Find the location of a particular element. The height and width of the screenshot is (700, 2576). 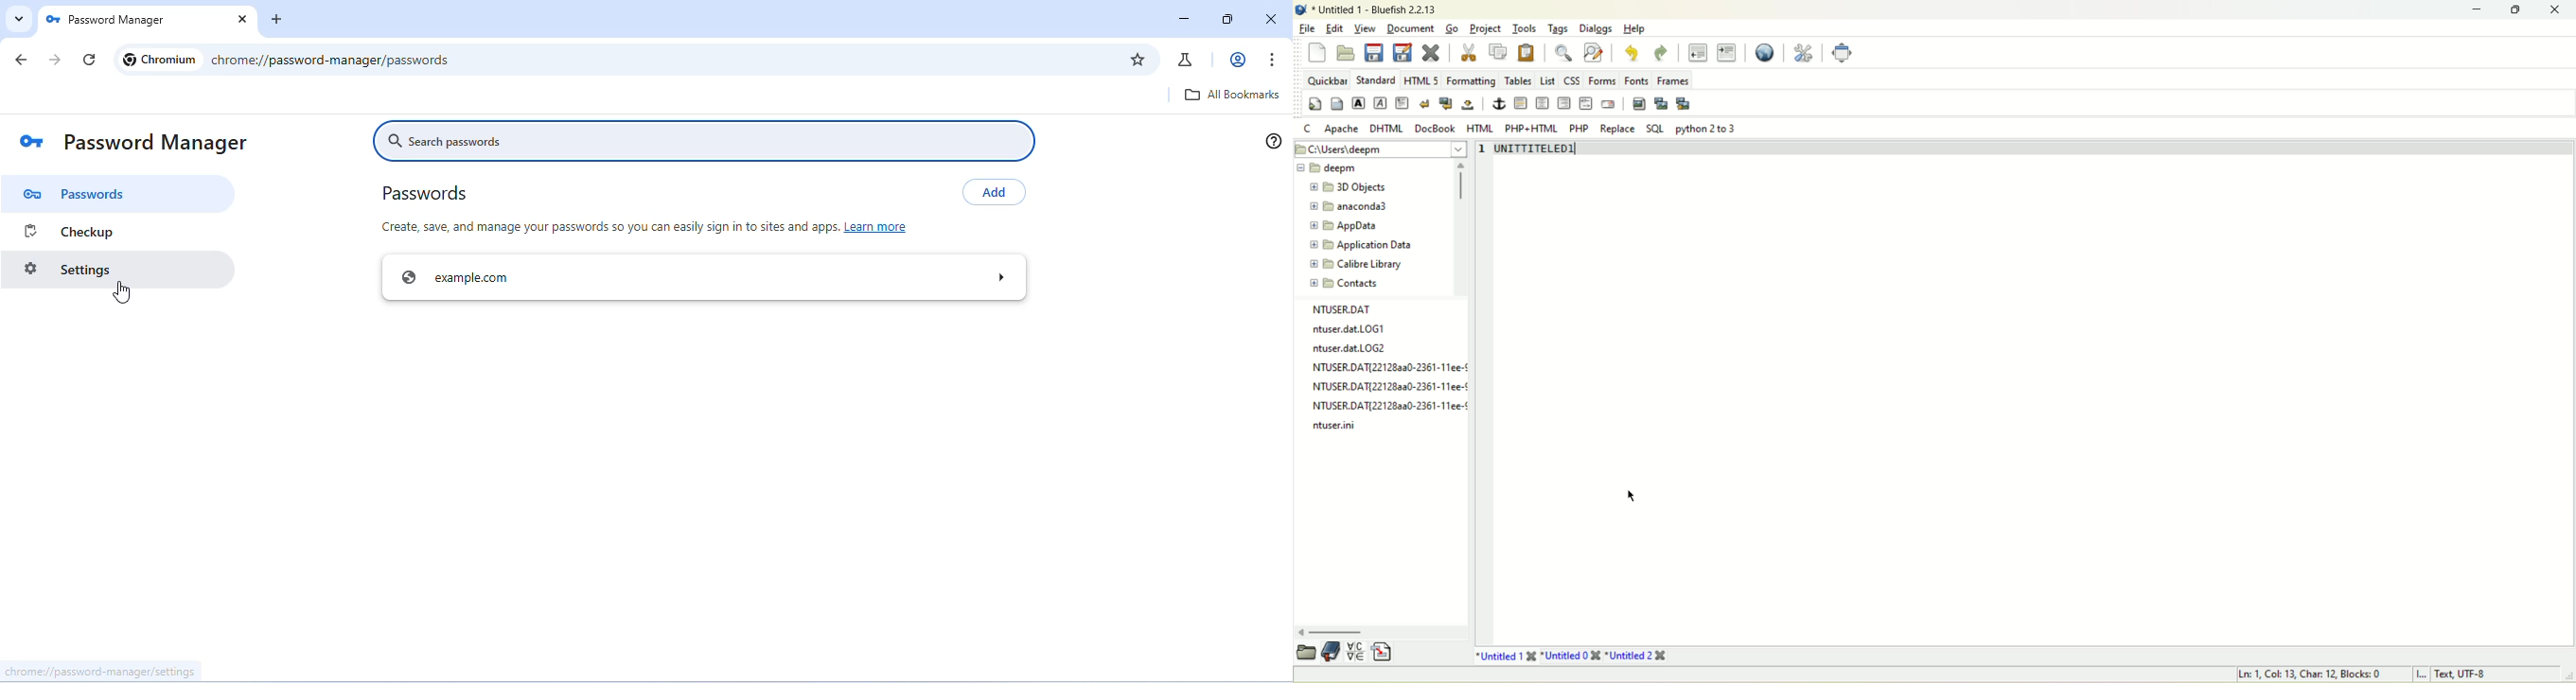

center is located at coordinates (1542, 102).